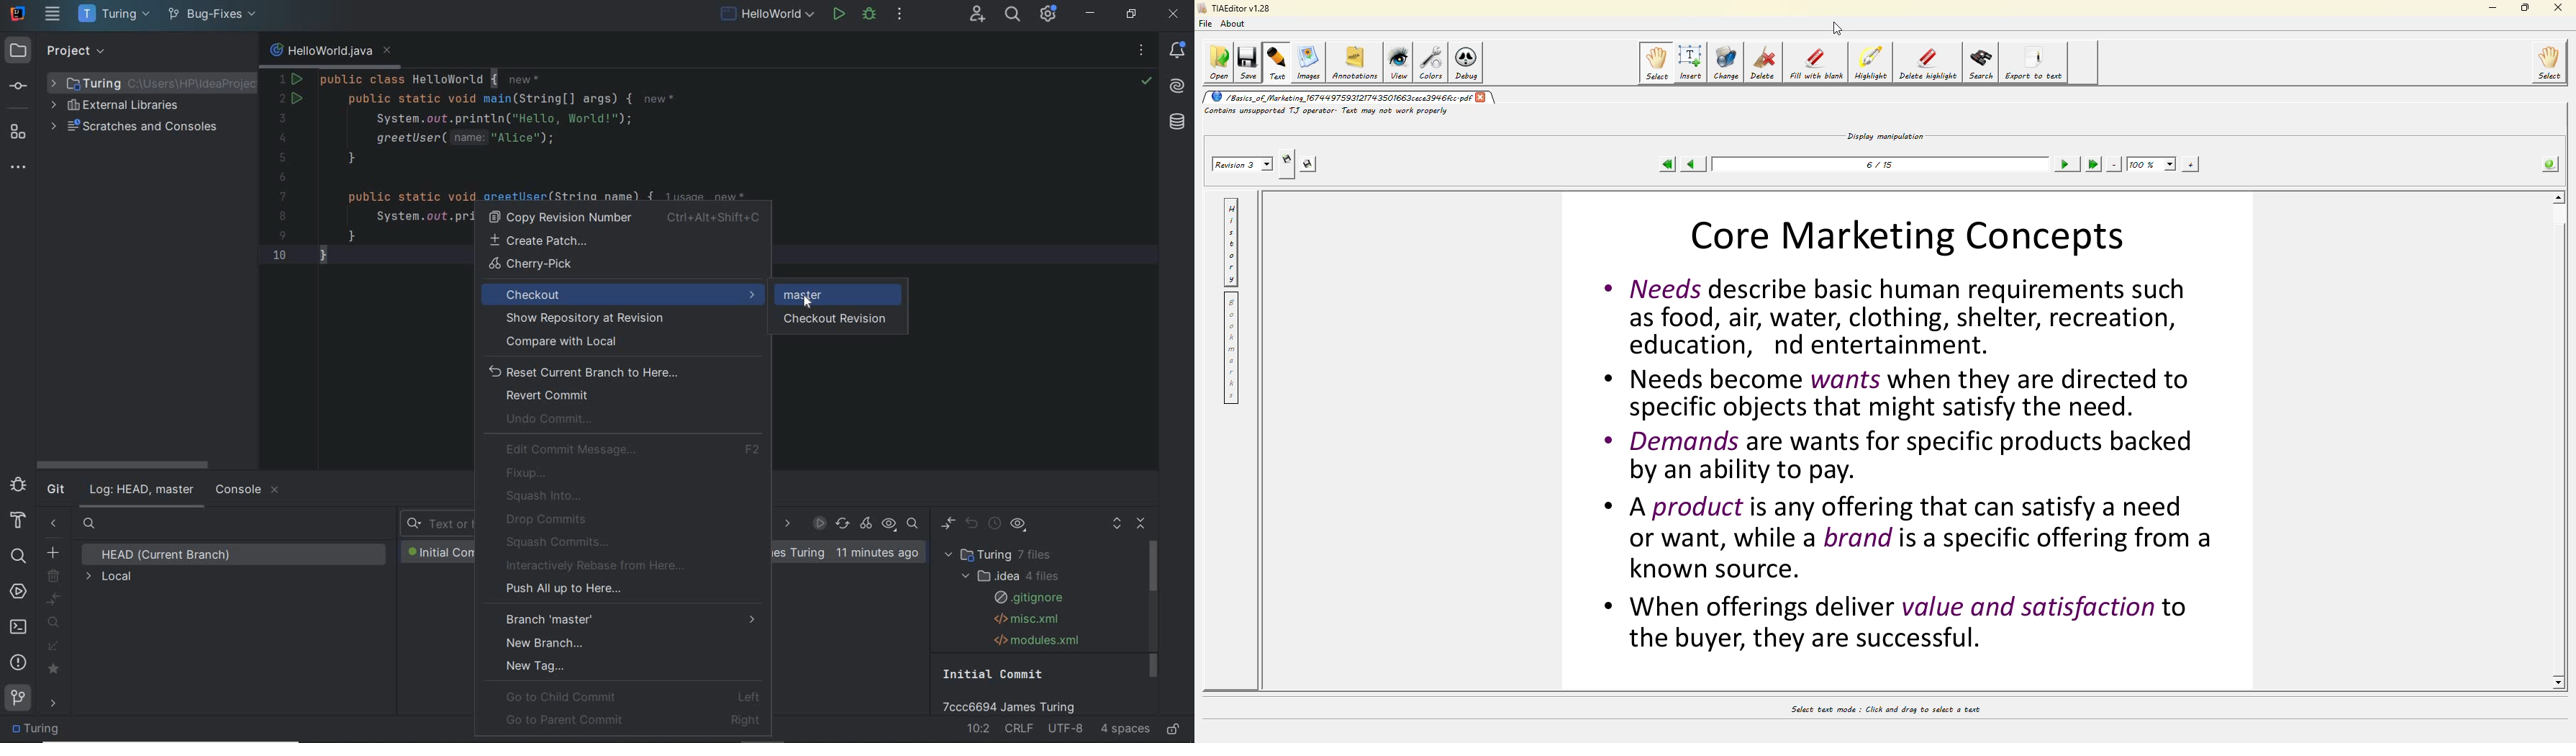  Describe the element at coordinates (54, 14) in the screenshot. I see `main menu` at that location.